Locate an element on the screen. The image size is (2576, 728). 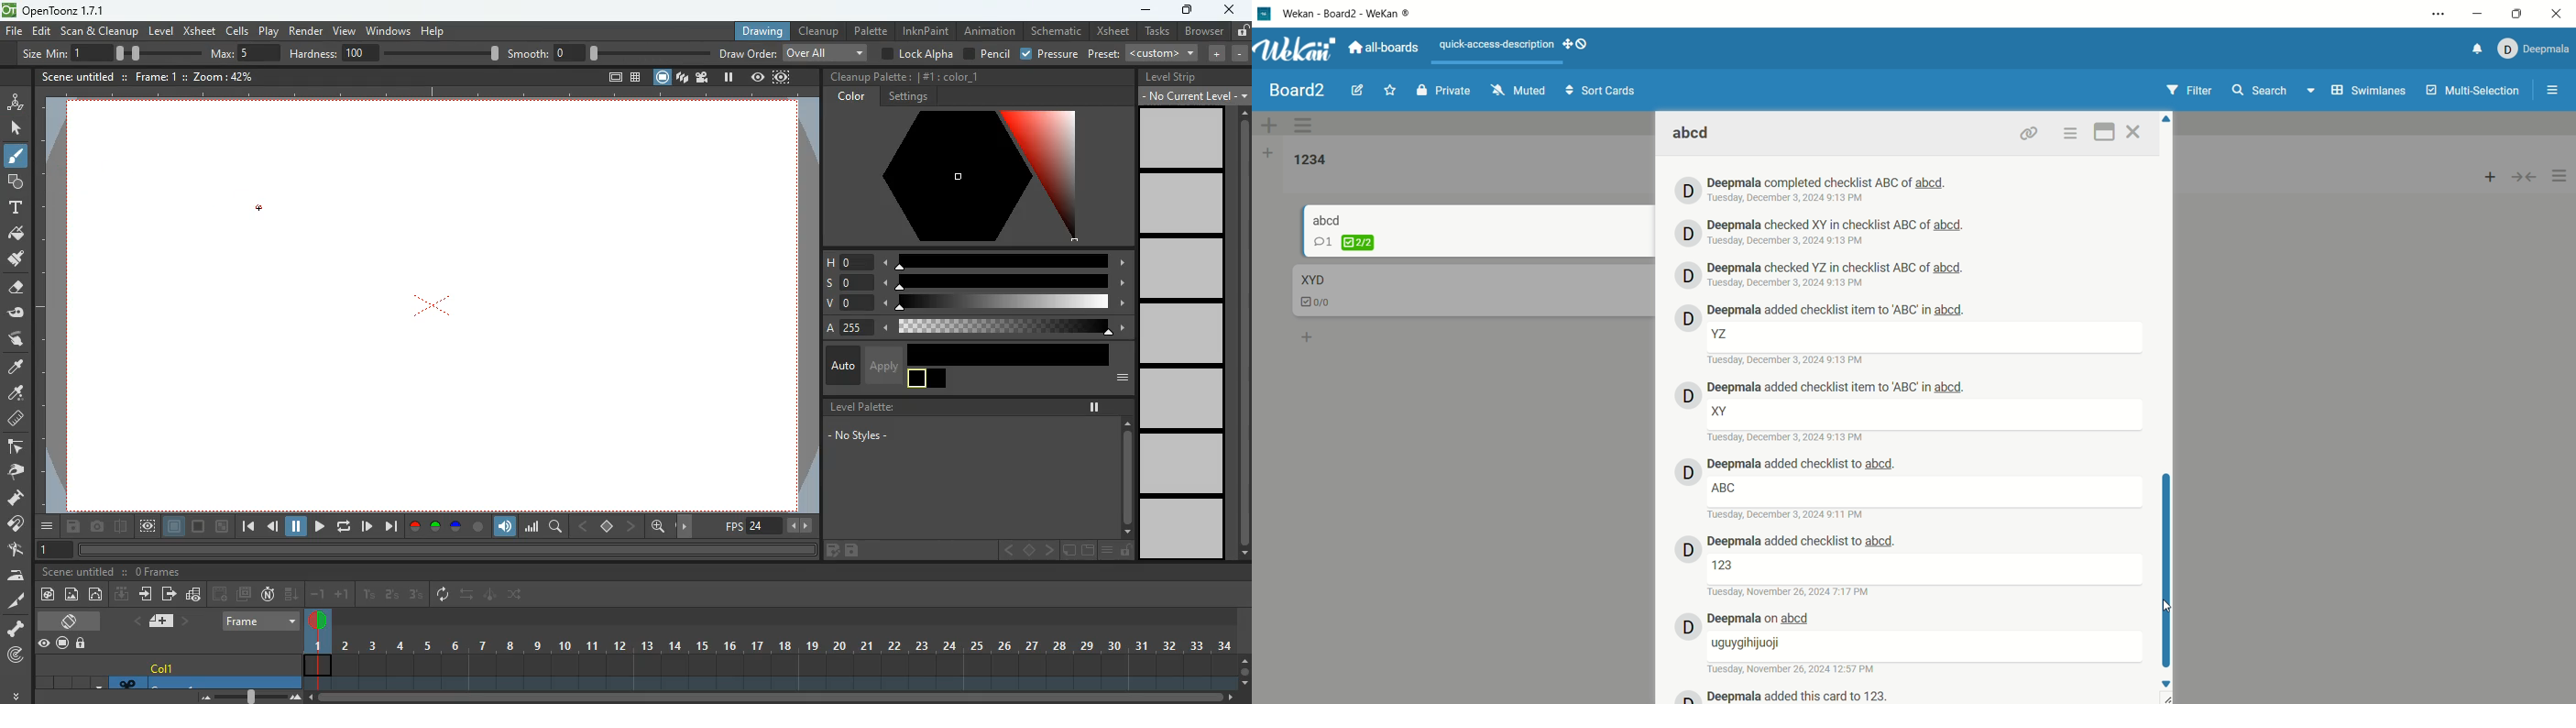
close is located at coordinates (2136, 132).